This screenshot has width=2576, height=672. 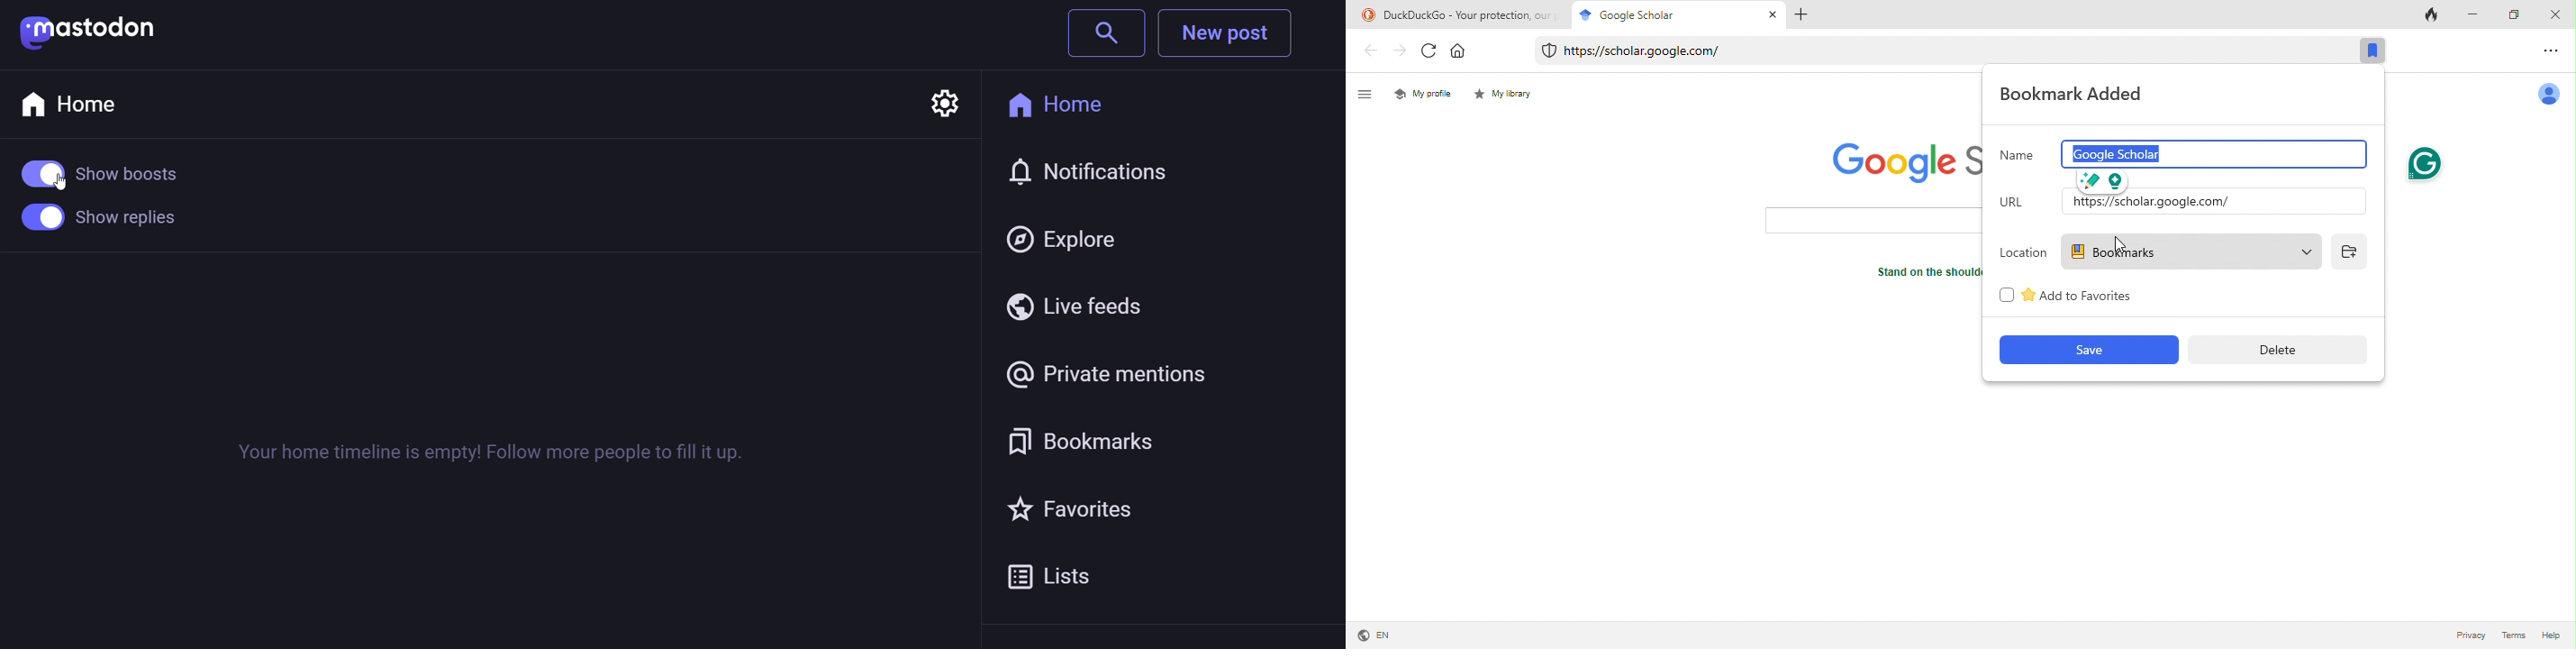 I want to click on mastodon, so click(x=86, y=33).